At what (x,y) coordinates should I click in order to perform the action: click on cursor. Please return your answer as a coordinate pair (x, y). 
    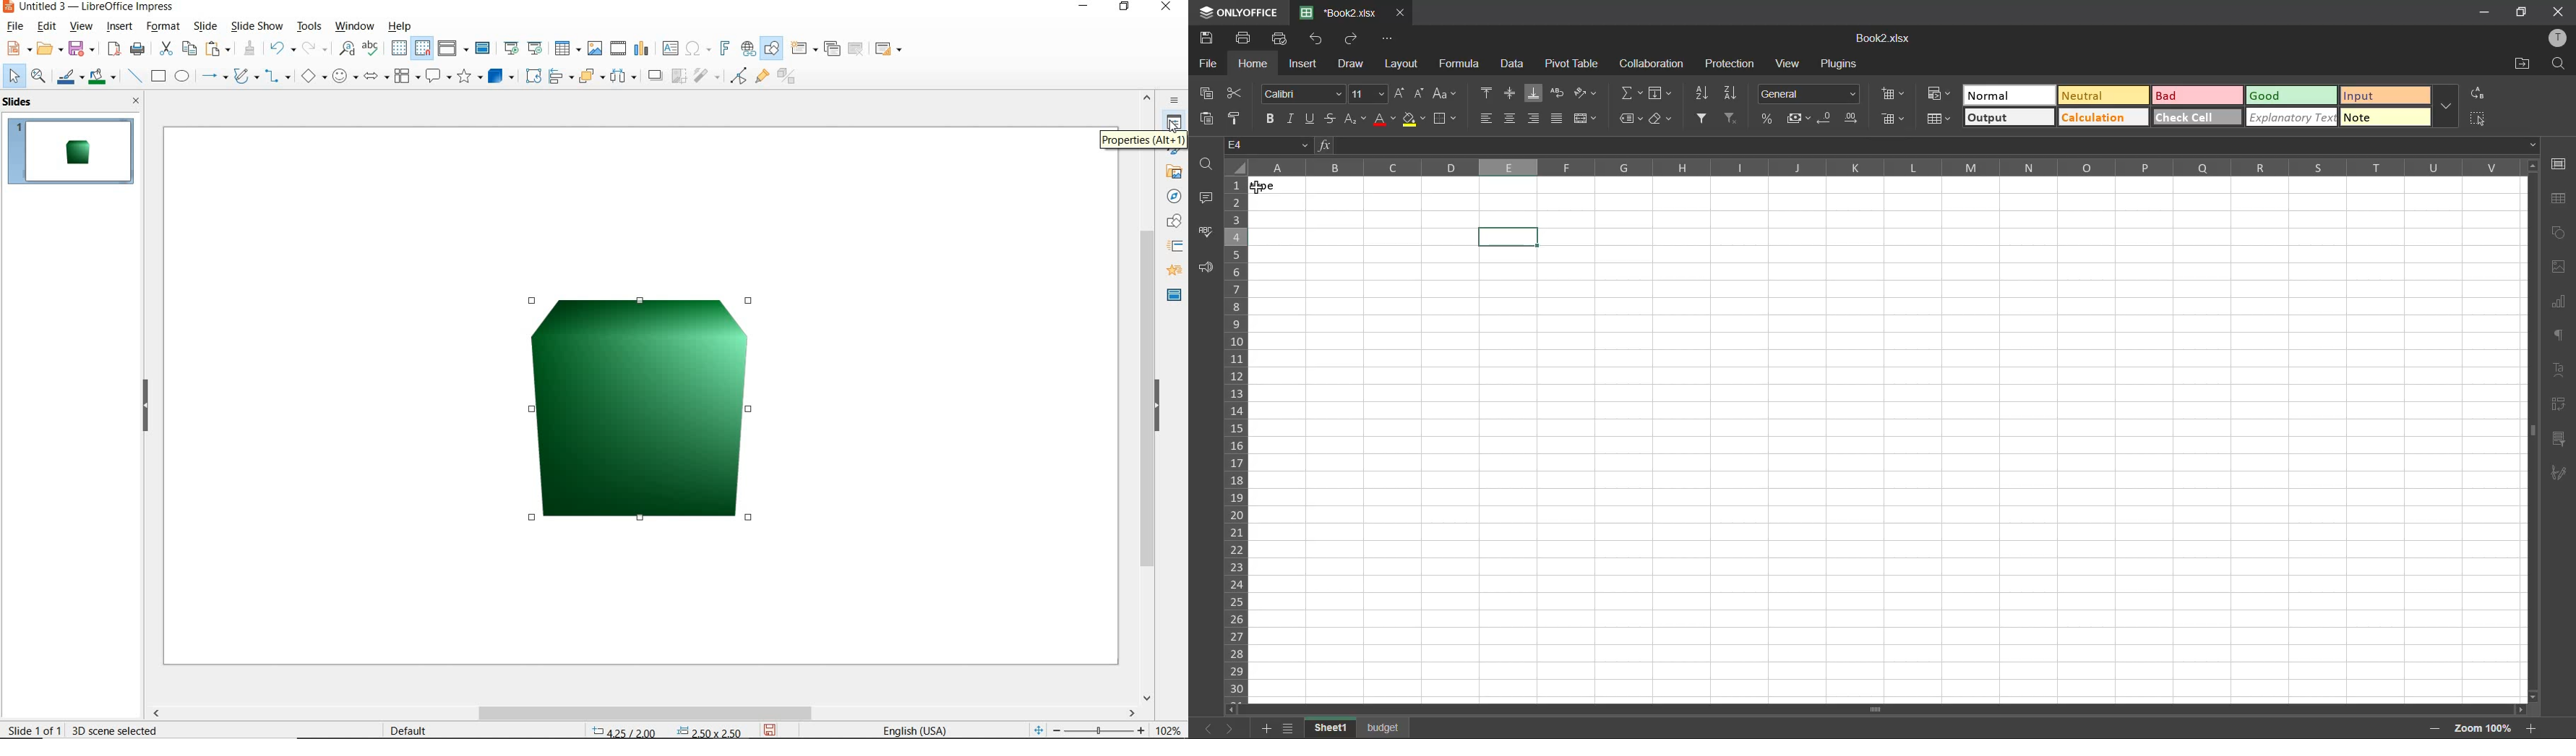
    Looking at the image, I should click on (1172, 127).